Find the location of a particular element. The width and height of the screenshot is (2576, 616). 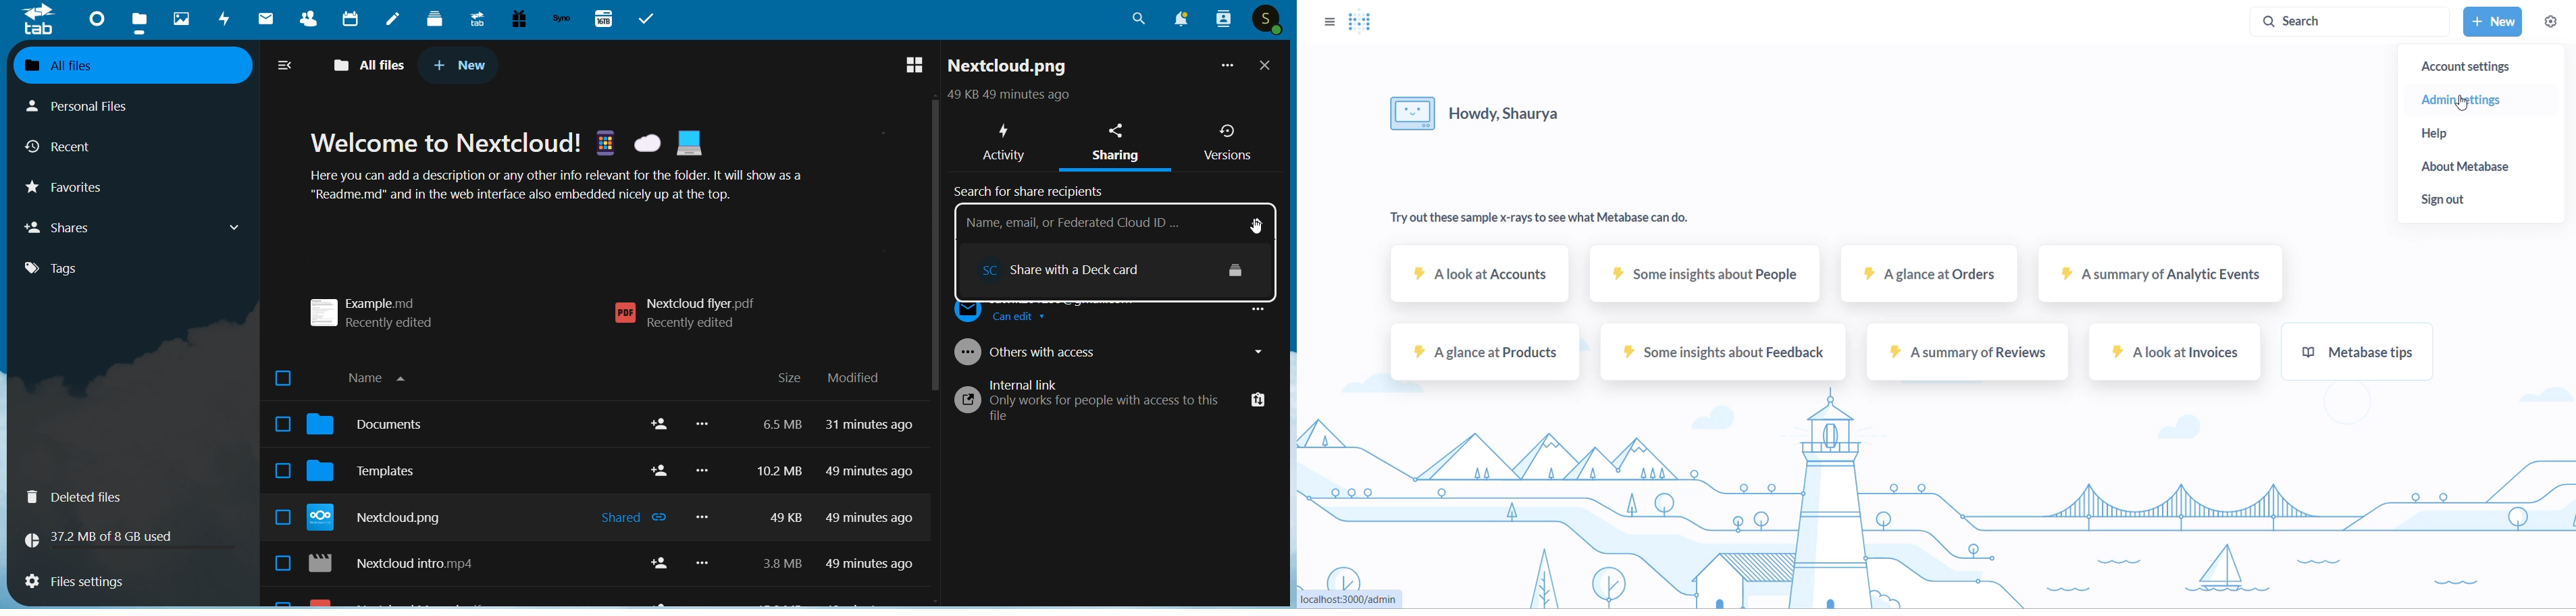

contacts is located at coordinates (304, 21).